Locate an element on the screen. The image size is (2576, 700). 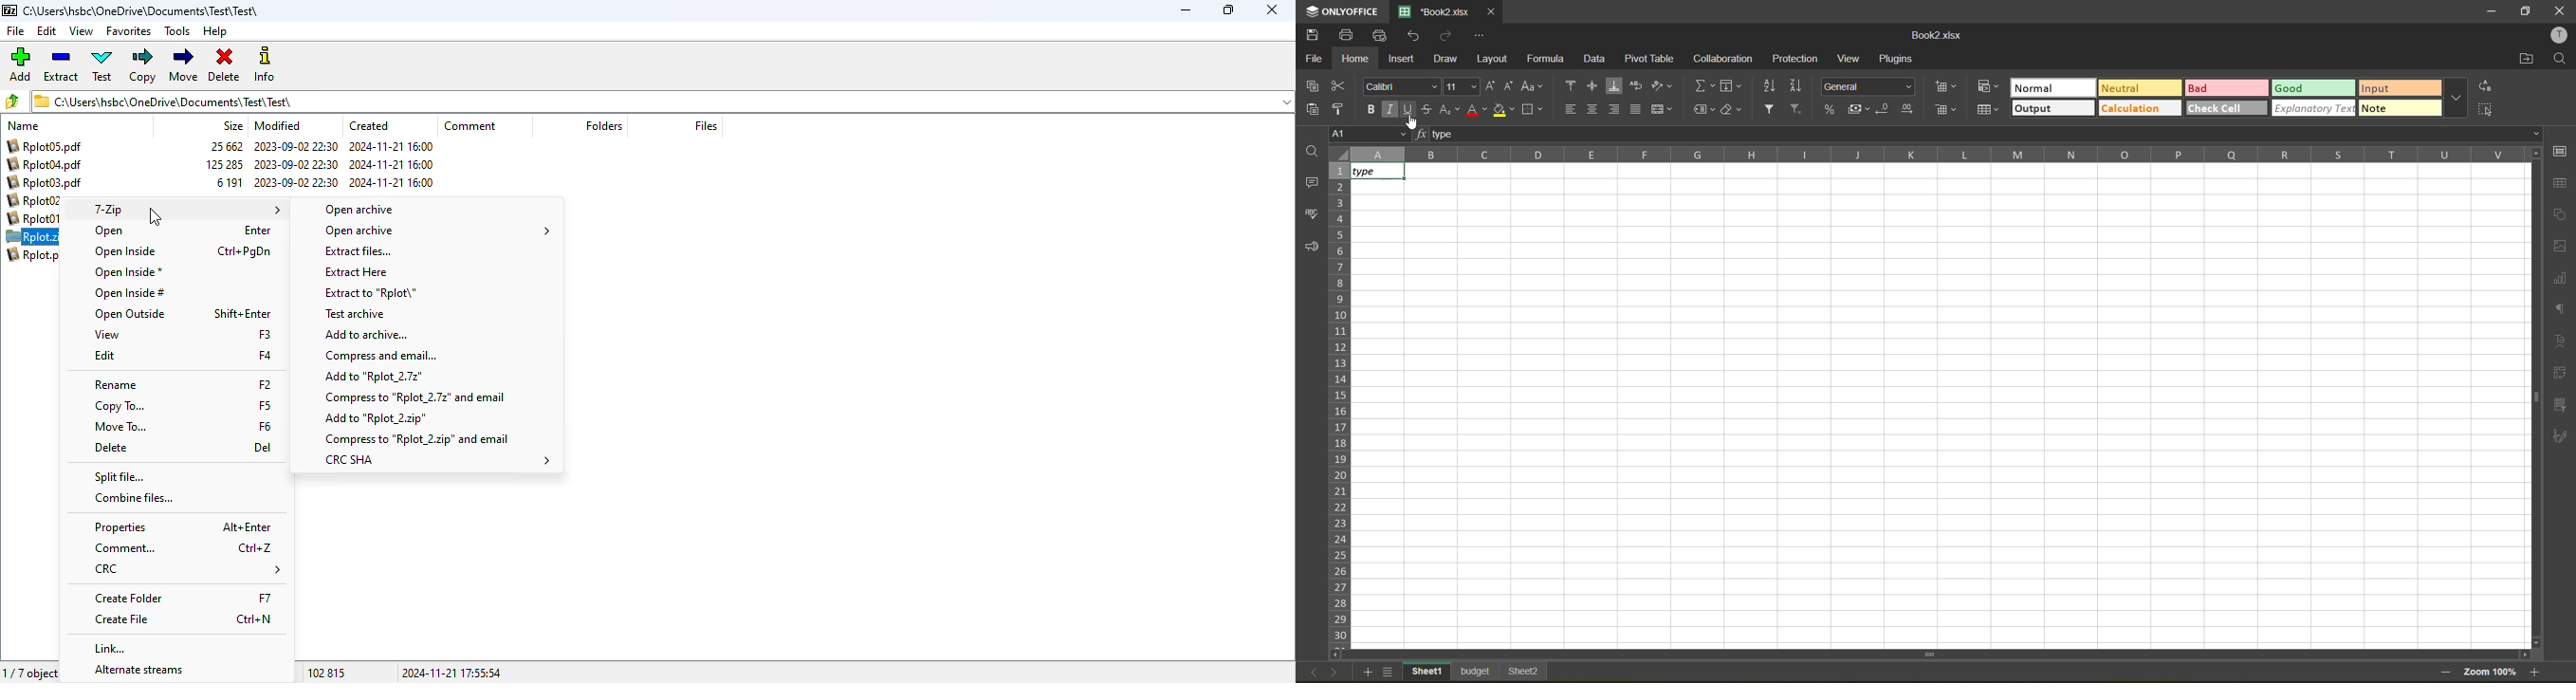
undo is located at coordinates (1416, 36).